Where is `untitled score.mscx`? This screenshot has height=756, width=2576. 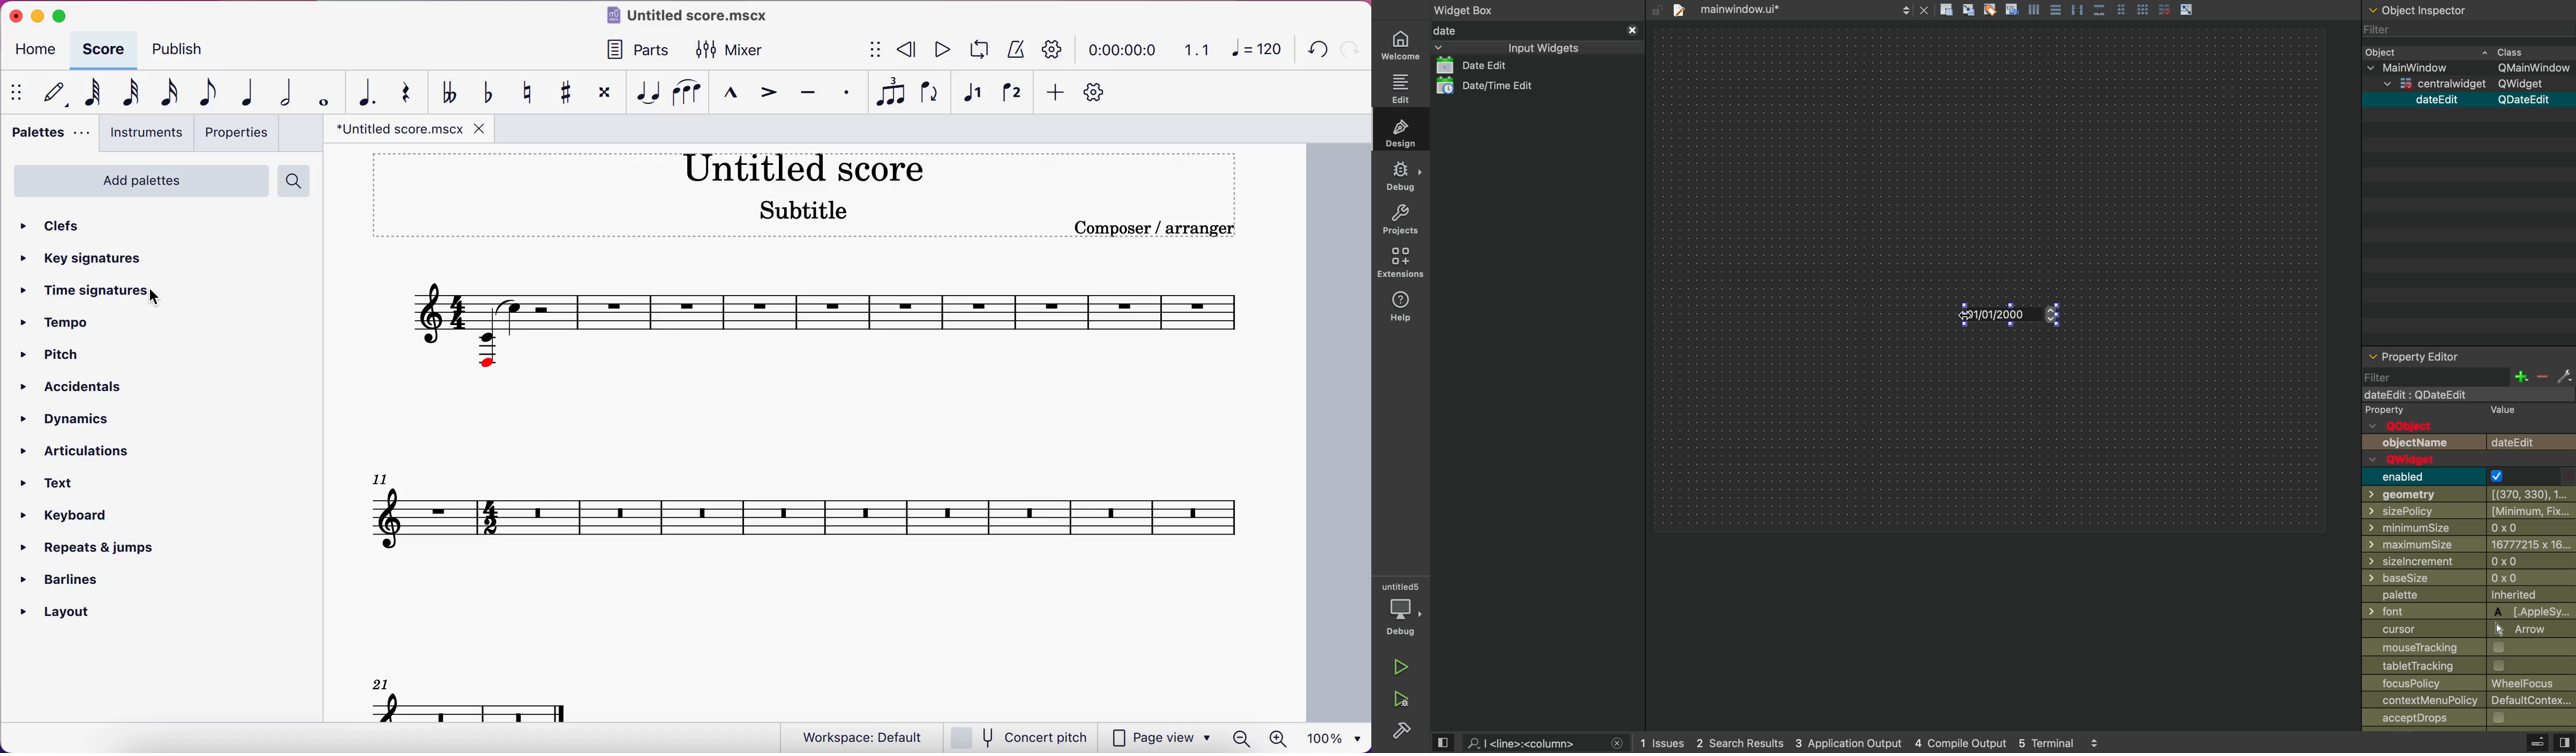 untitled score.mscx is located at coordinates (693, 17).